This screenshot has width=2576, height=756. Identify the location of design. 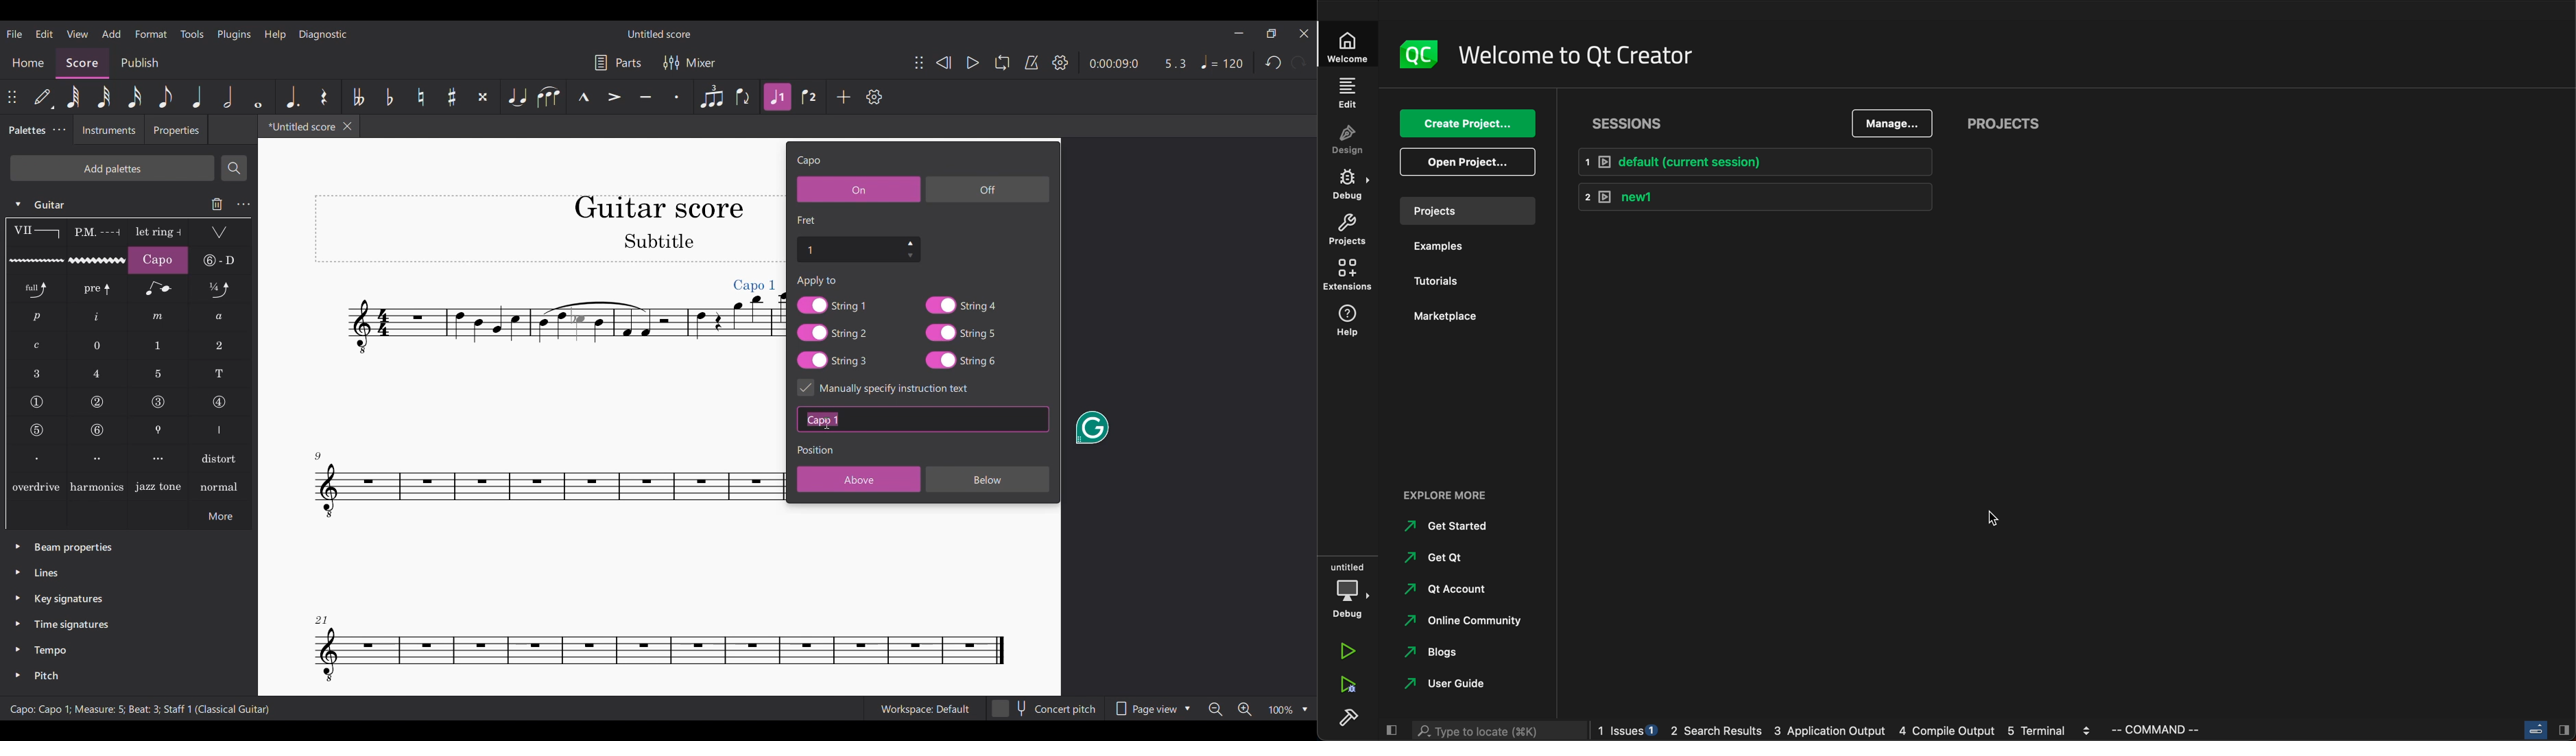
(1344, 140).